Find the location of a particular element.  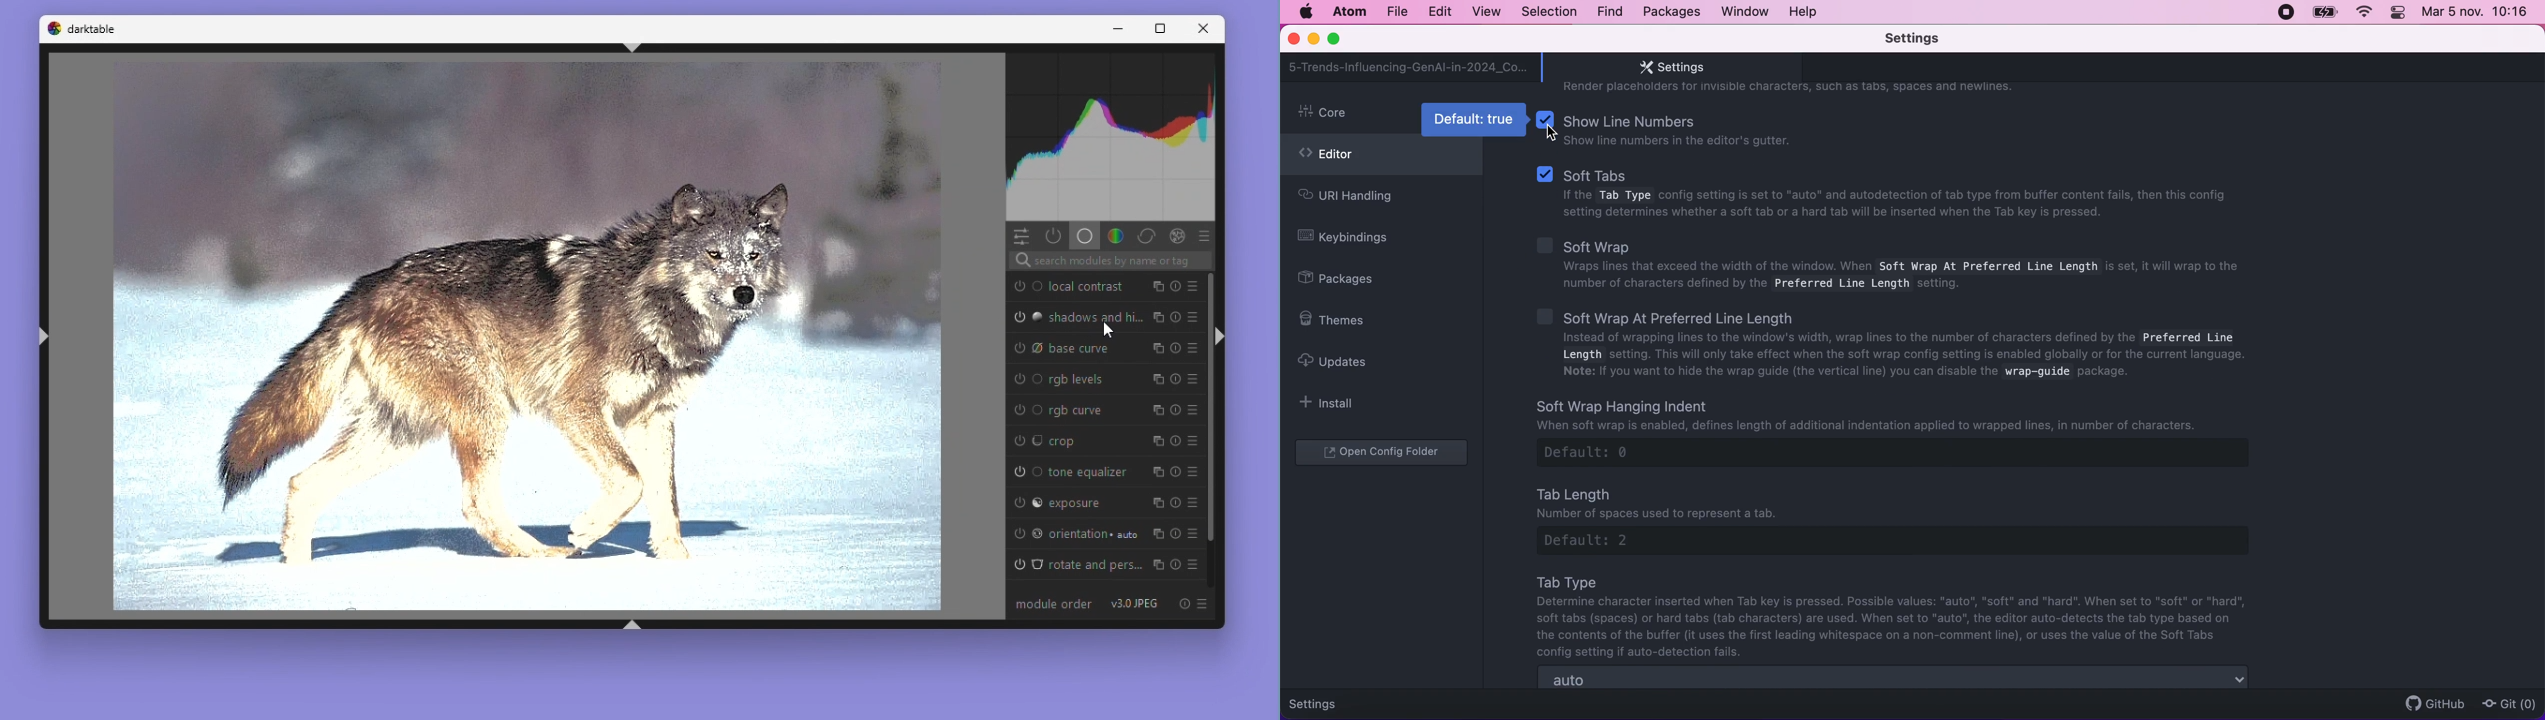

'Base Curve' is switched on is located at coordinates (1027, 350).